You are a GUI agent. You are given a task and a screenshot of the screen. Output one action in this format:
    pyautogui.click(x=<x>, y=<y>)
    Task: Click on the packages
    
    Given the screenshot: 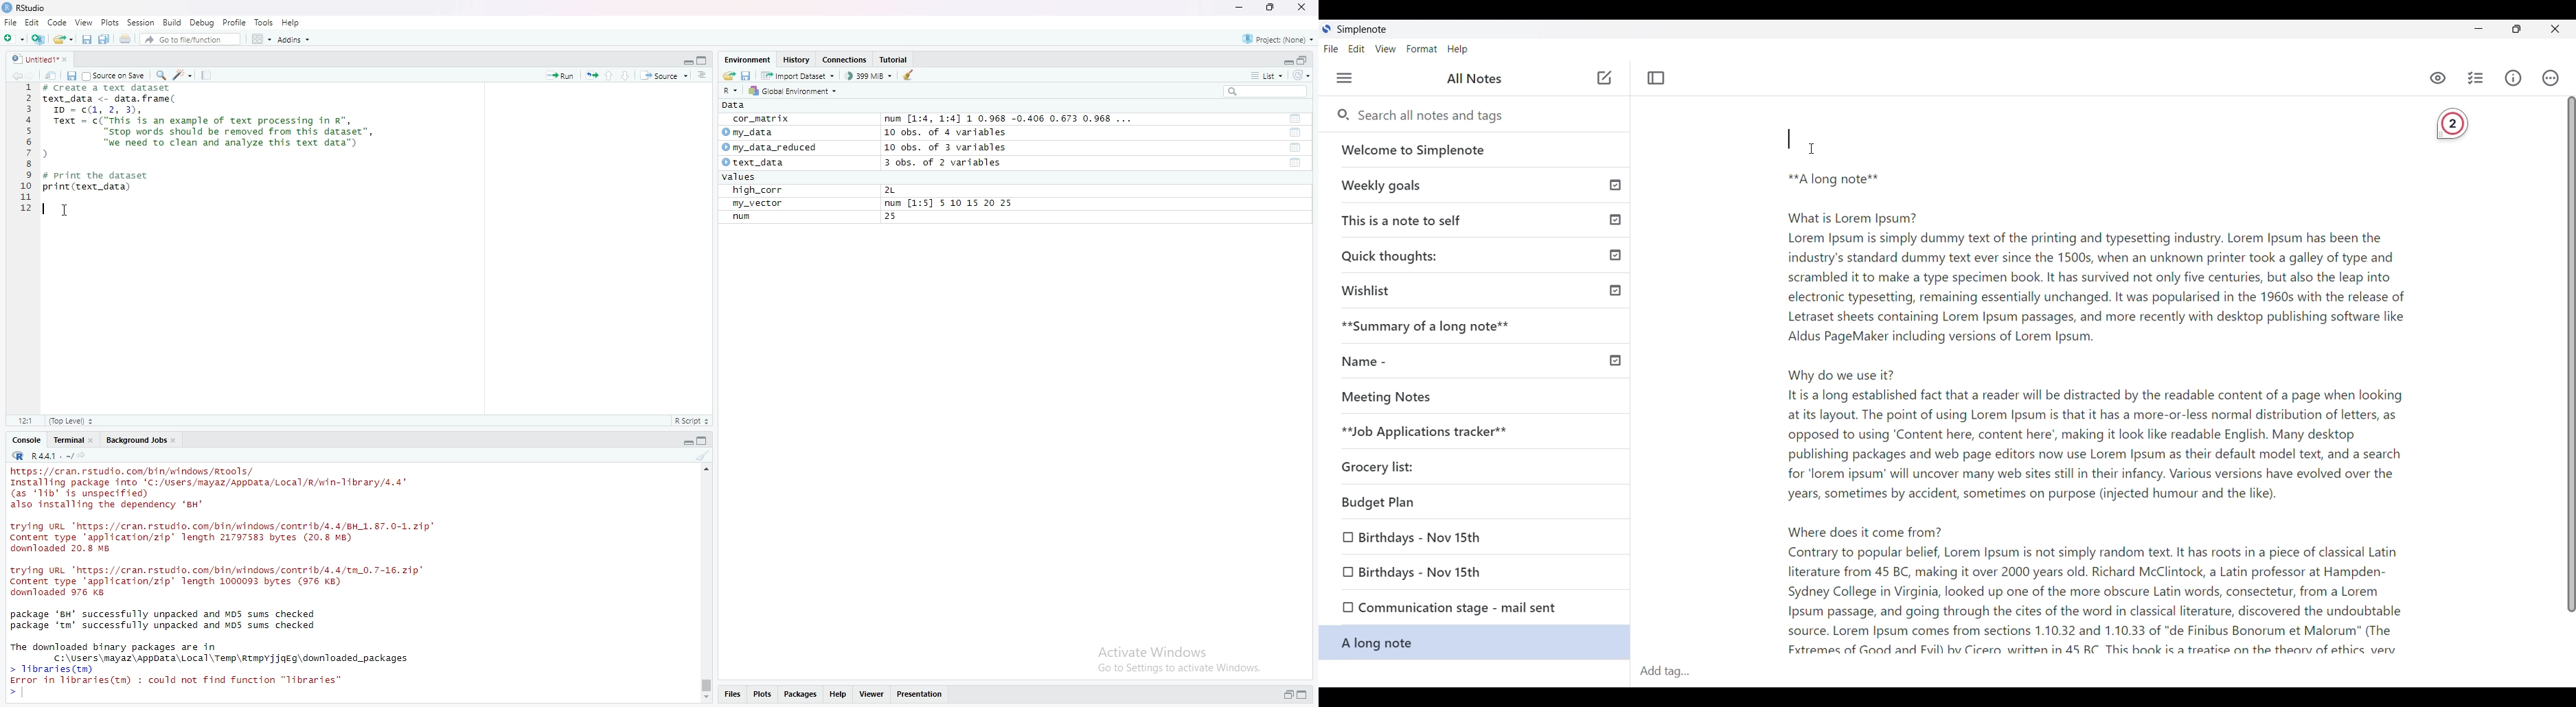 What is the action you would take?
    pyautogui.click(x=801, y=694)
    